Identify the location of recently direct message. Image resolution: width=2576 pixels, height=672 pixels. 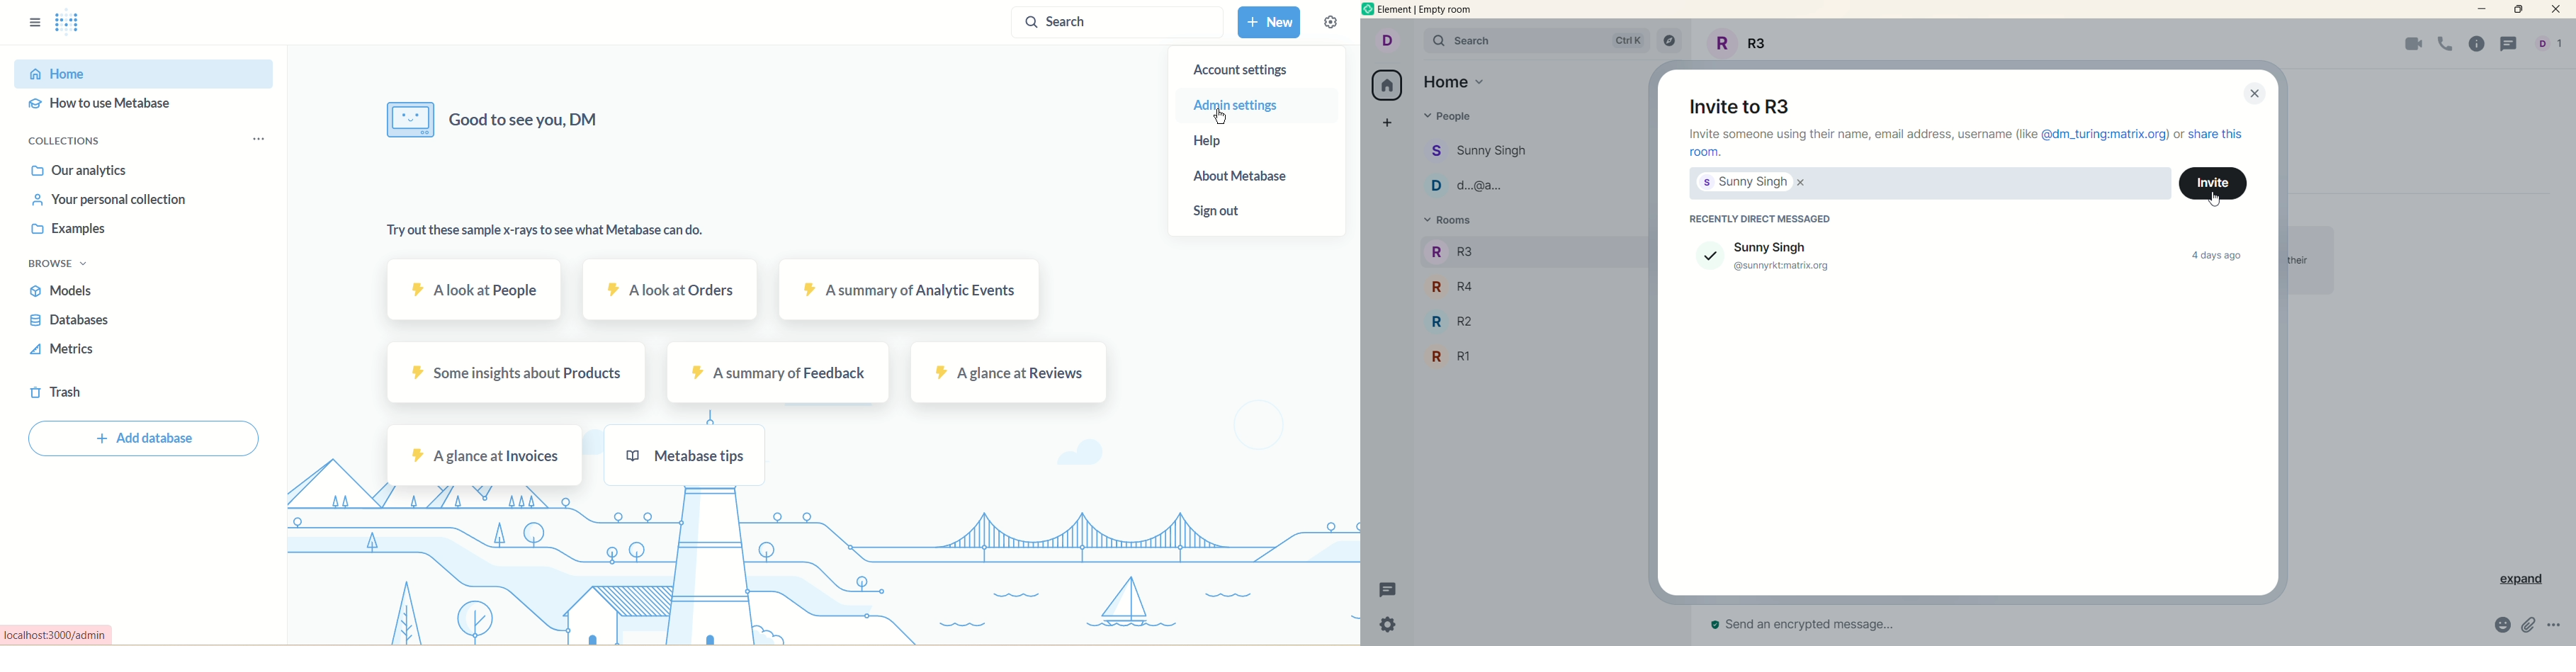
(1757, 217).